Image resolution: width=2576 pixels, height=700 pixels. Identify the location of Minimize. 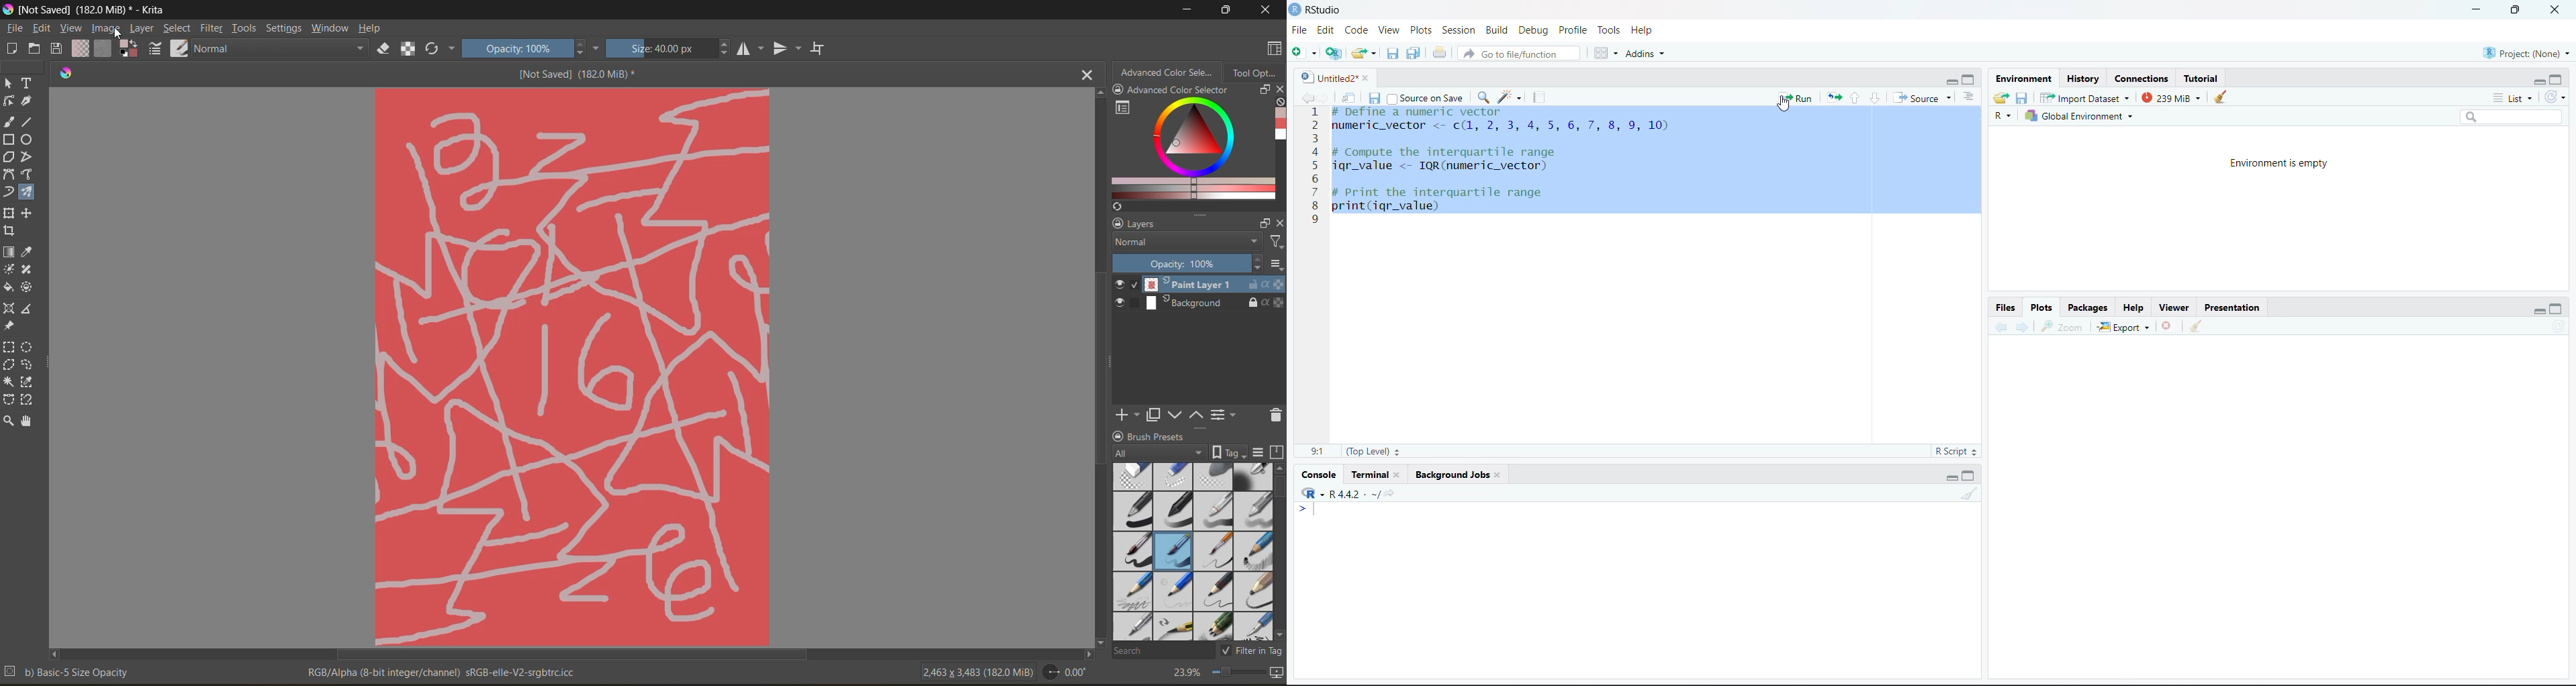
(1950, 80).